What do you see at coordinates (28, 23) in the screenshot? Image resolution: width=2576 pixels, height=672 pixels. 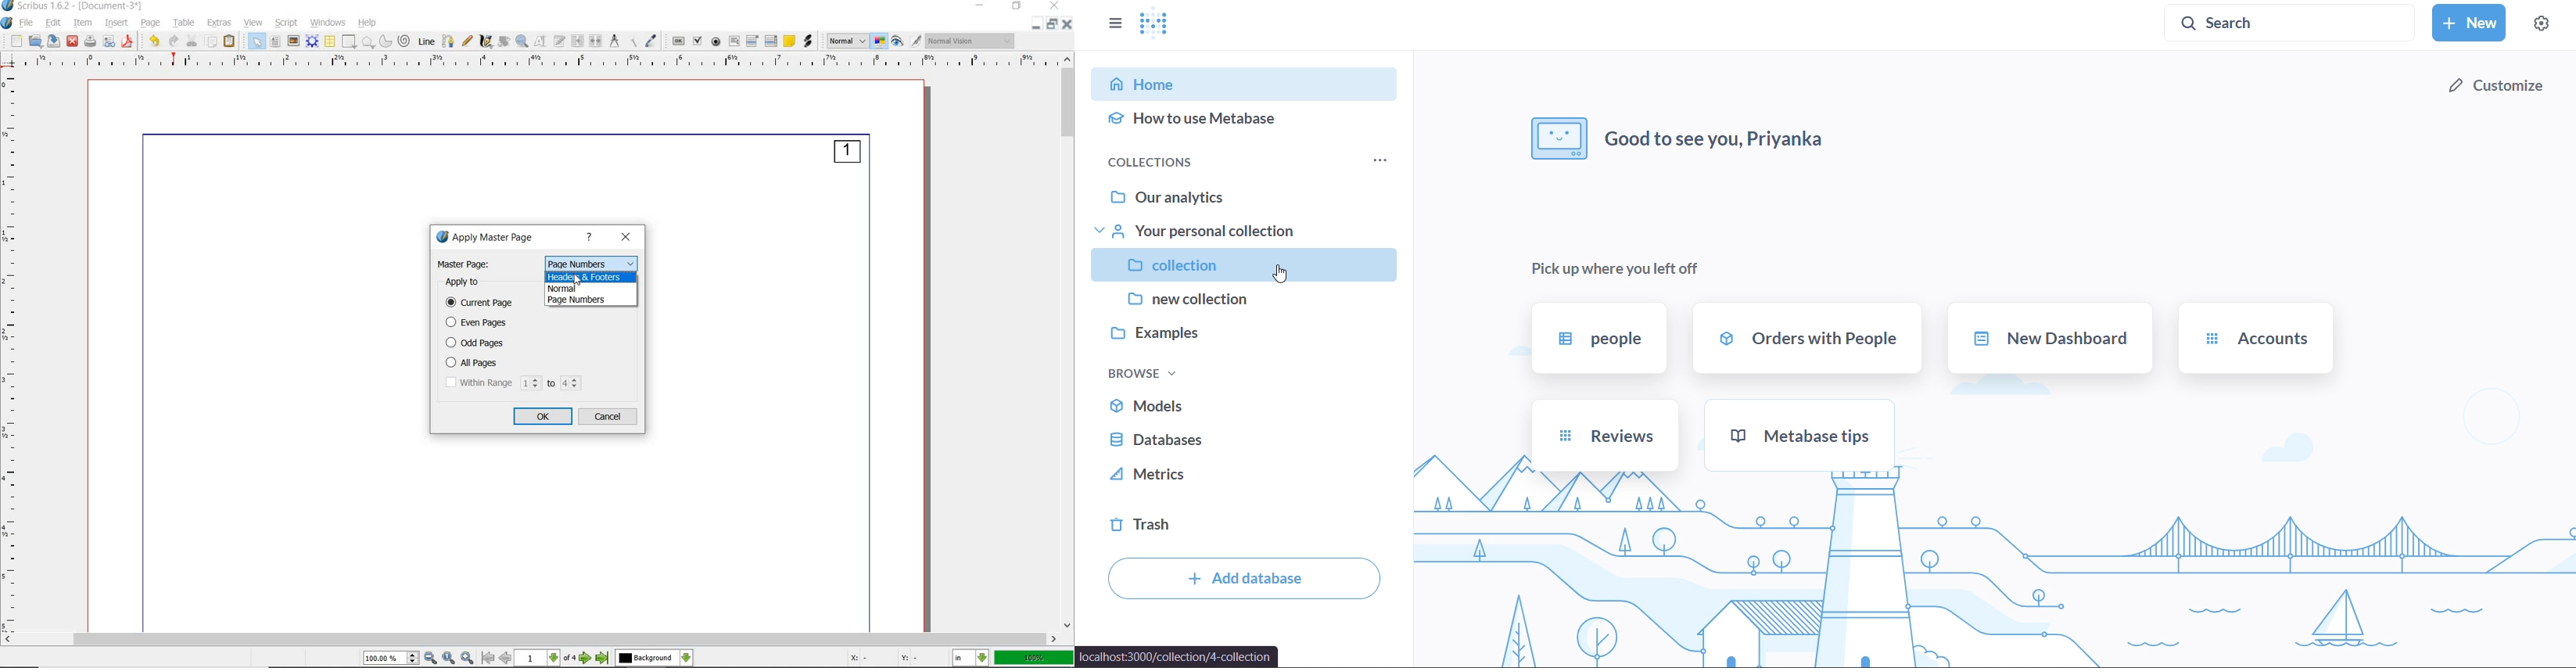 I see `file` at bounding box center [28, 23].